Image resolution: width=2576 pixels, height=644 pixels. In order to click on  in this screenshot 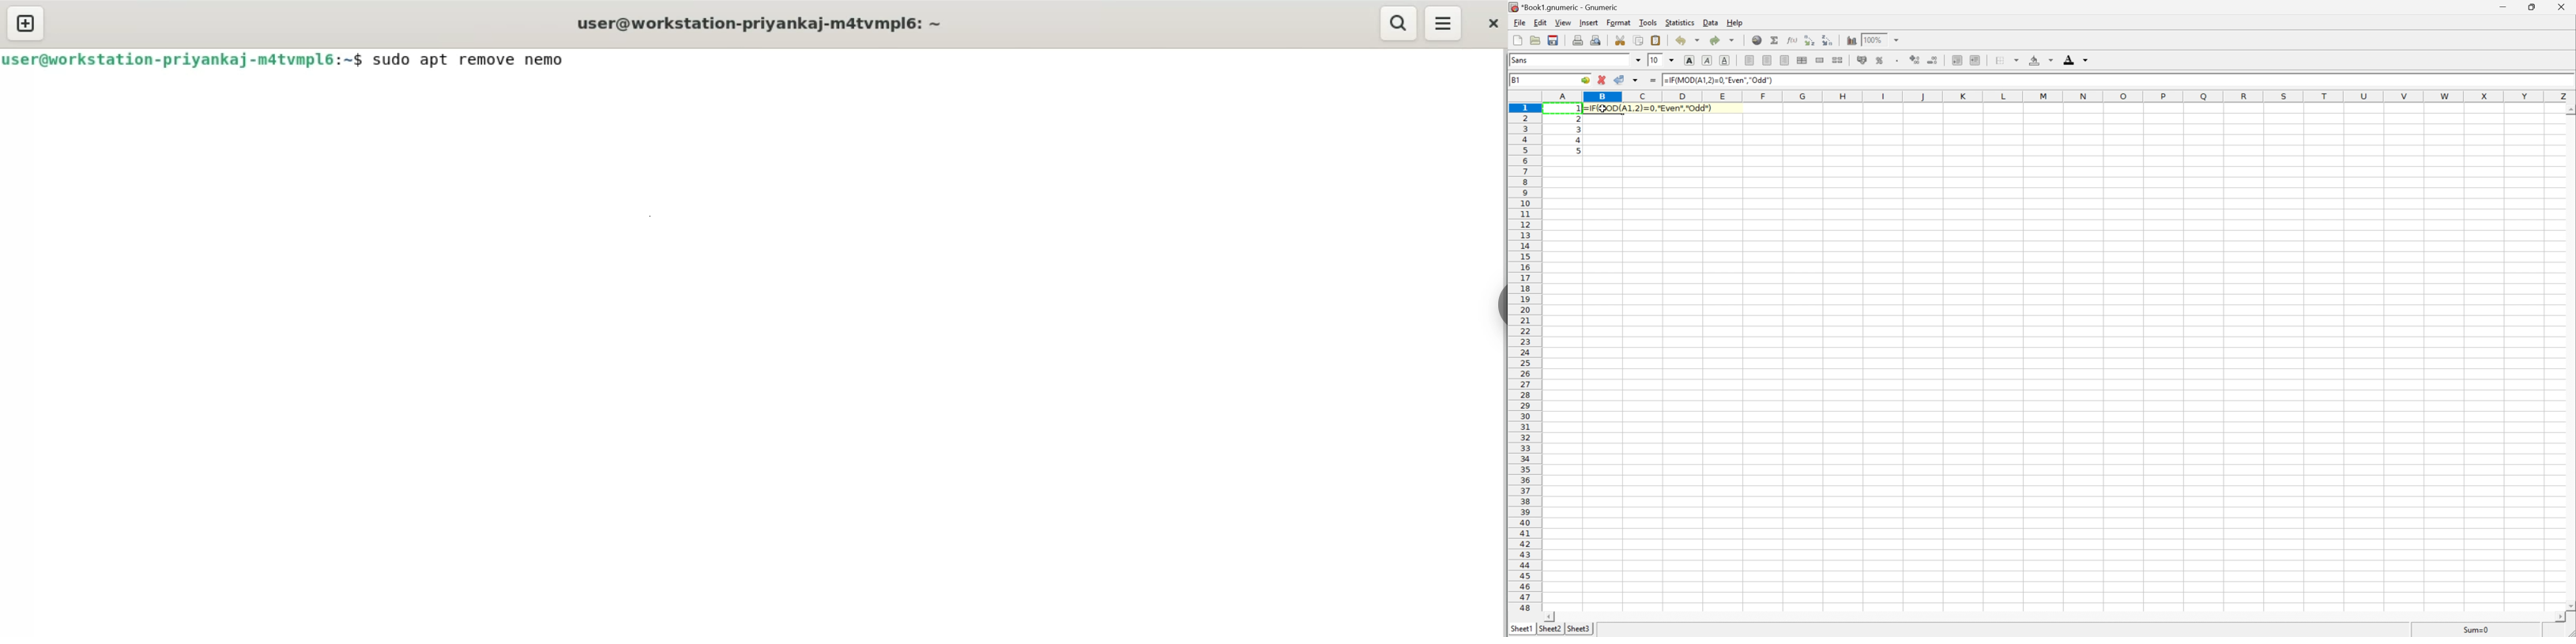, I will do `click(1577, 107)`.